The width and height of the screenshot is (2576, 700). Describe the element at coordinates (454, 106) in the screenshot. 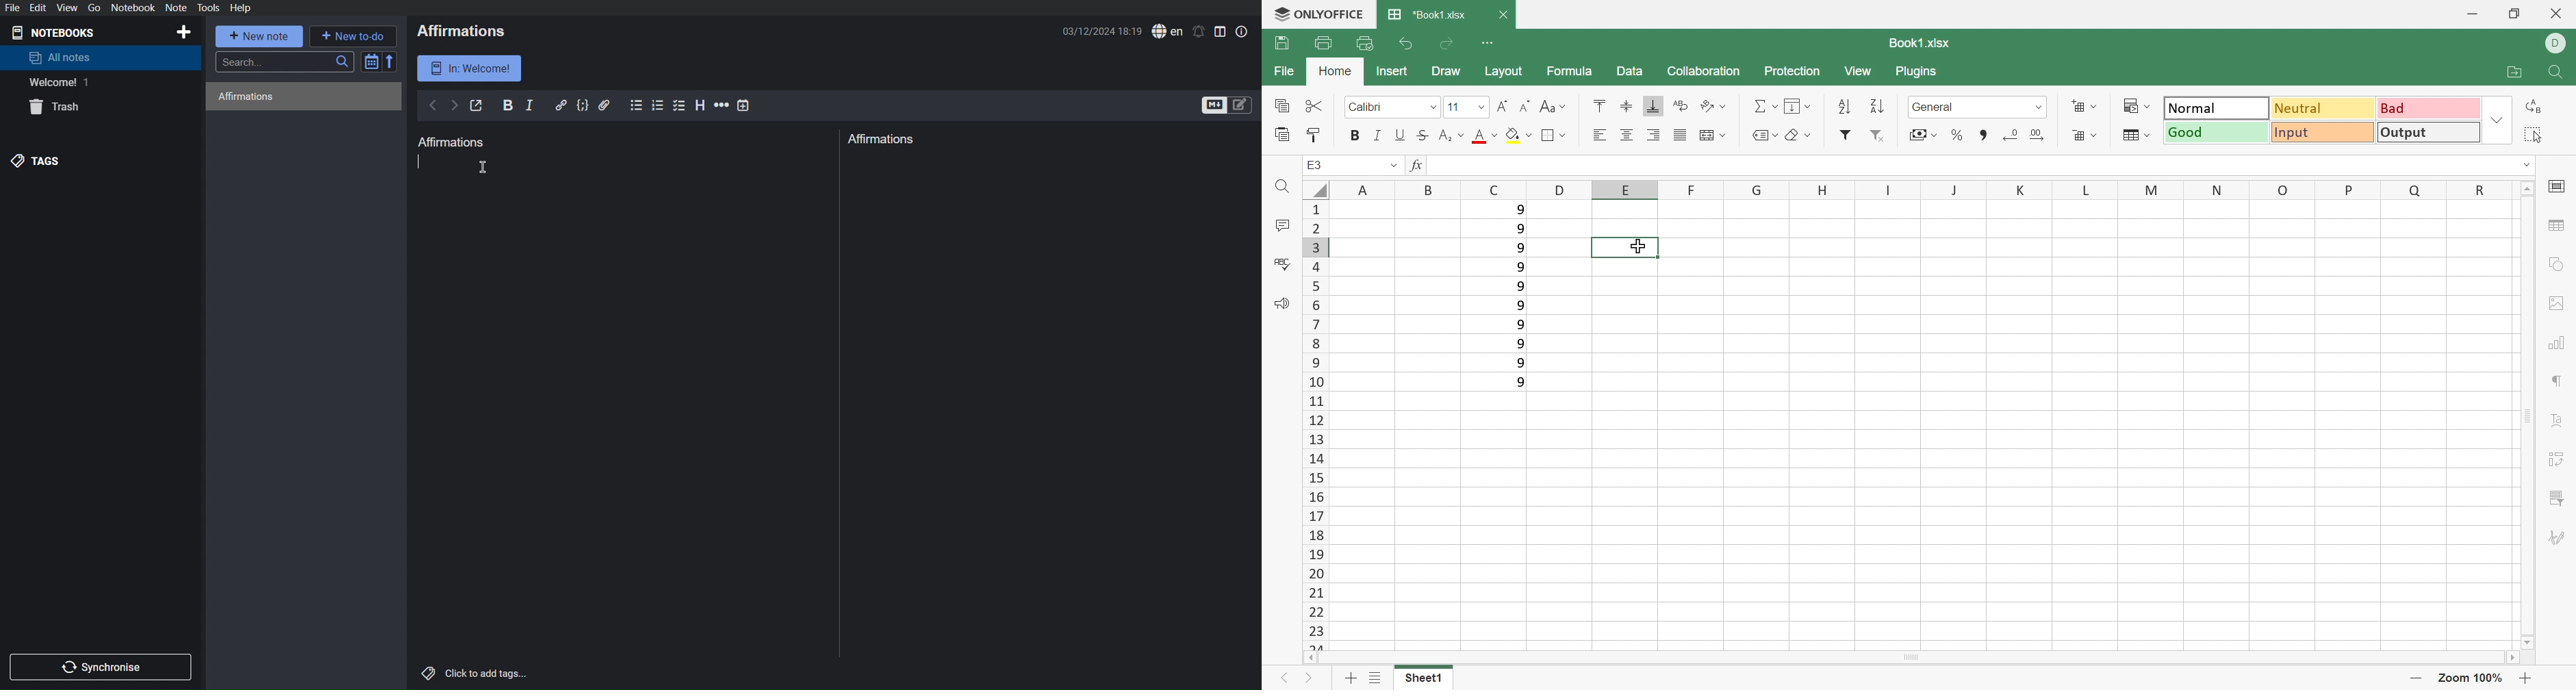

I see `Redo` at that location.